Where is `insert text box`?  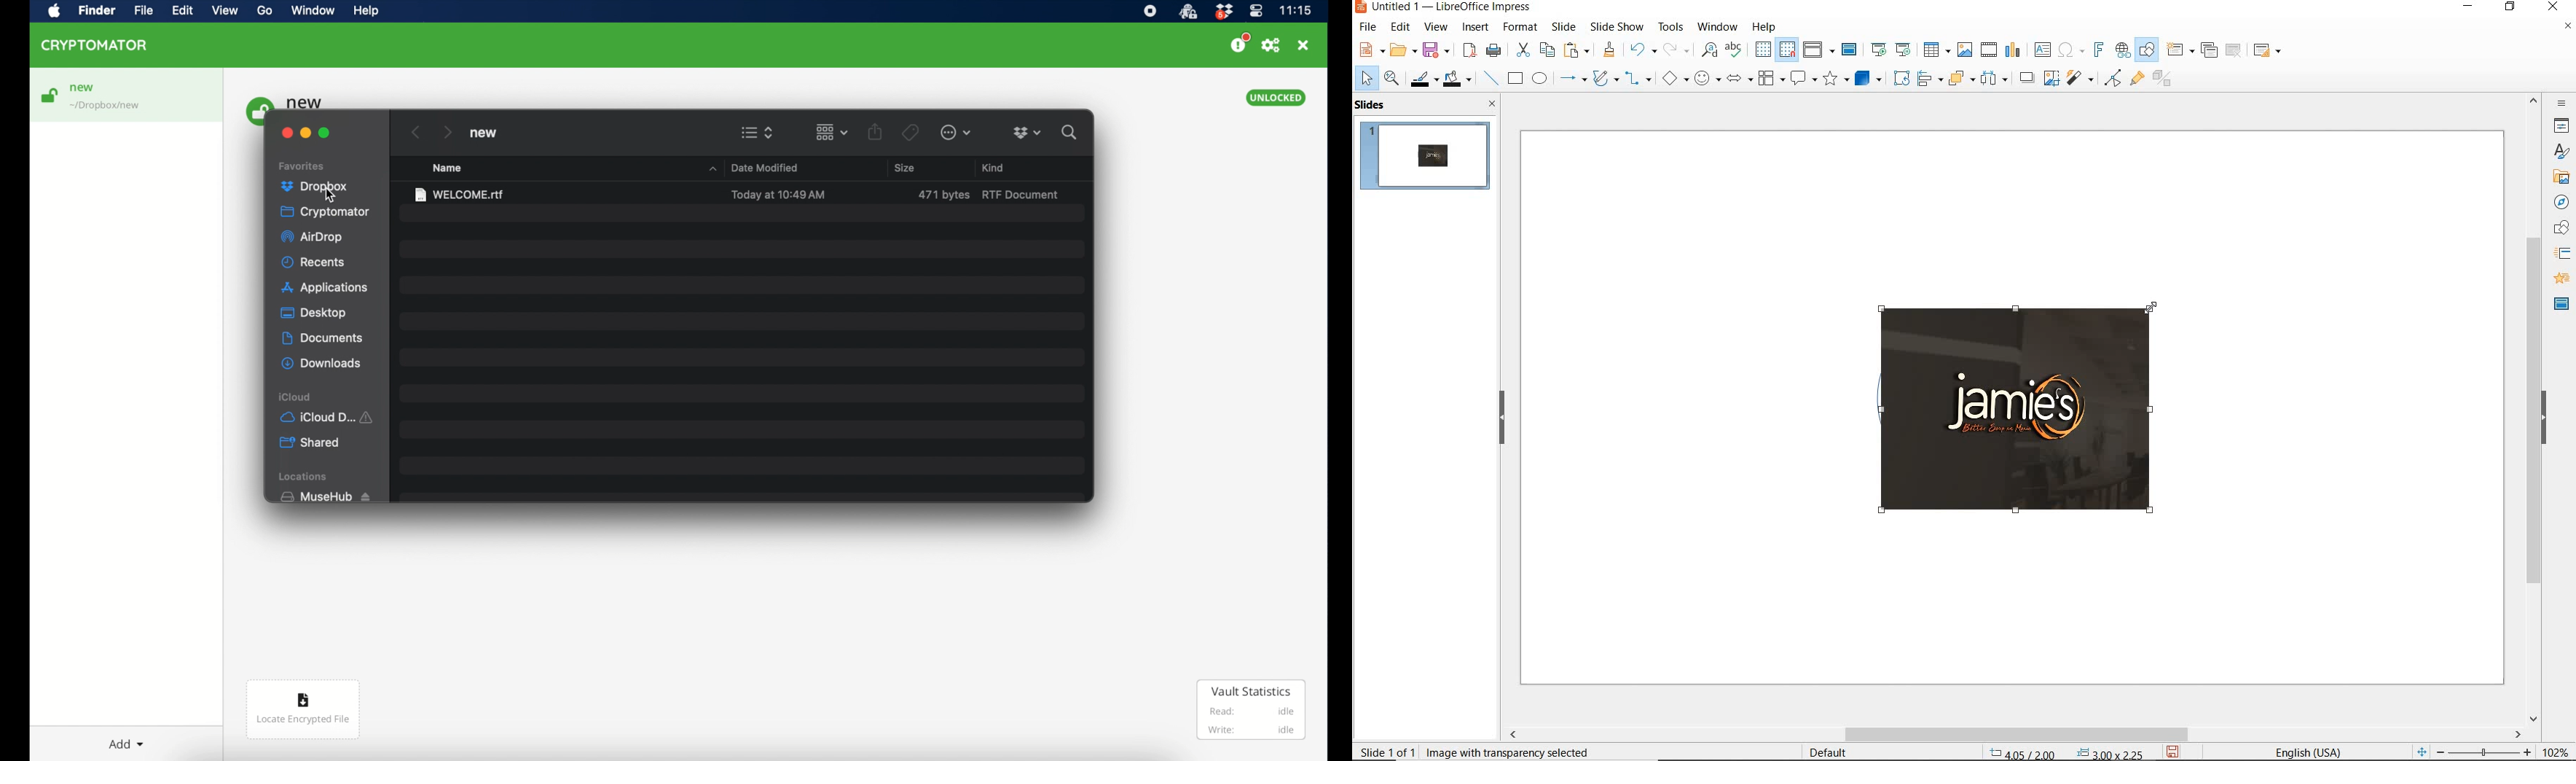
insert text box is located at coordinates (2042, 50).